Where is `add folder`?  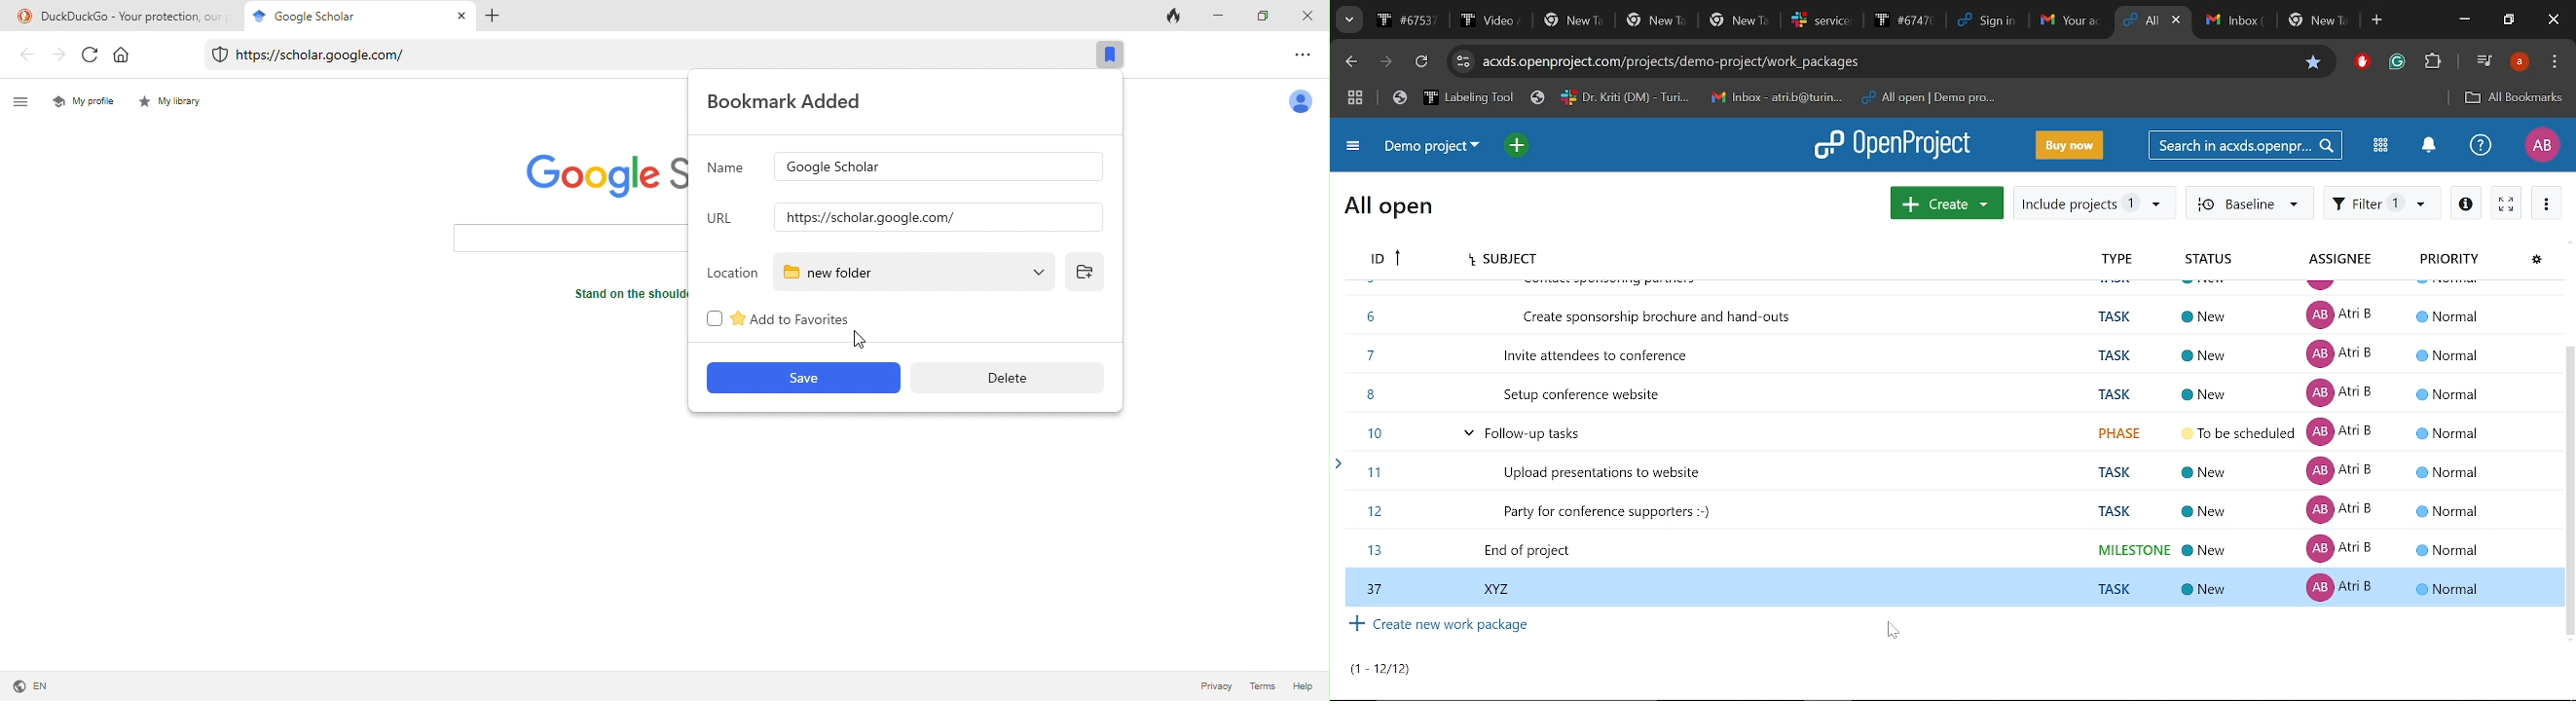 add folder is located at coordinates (1086, 274).